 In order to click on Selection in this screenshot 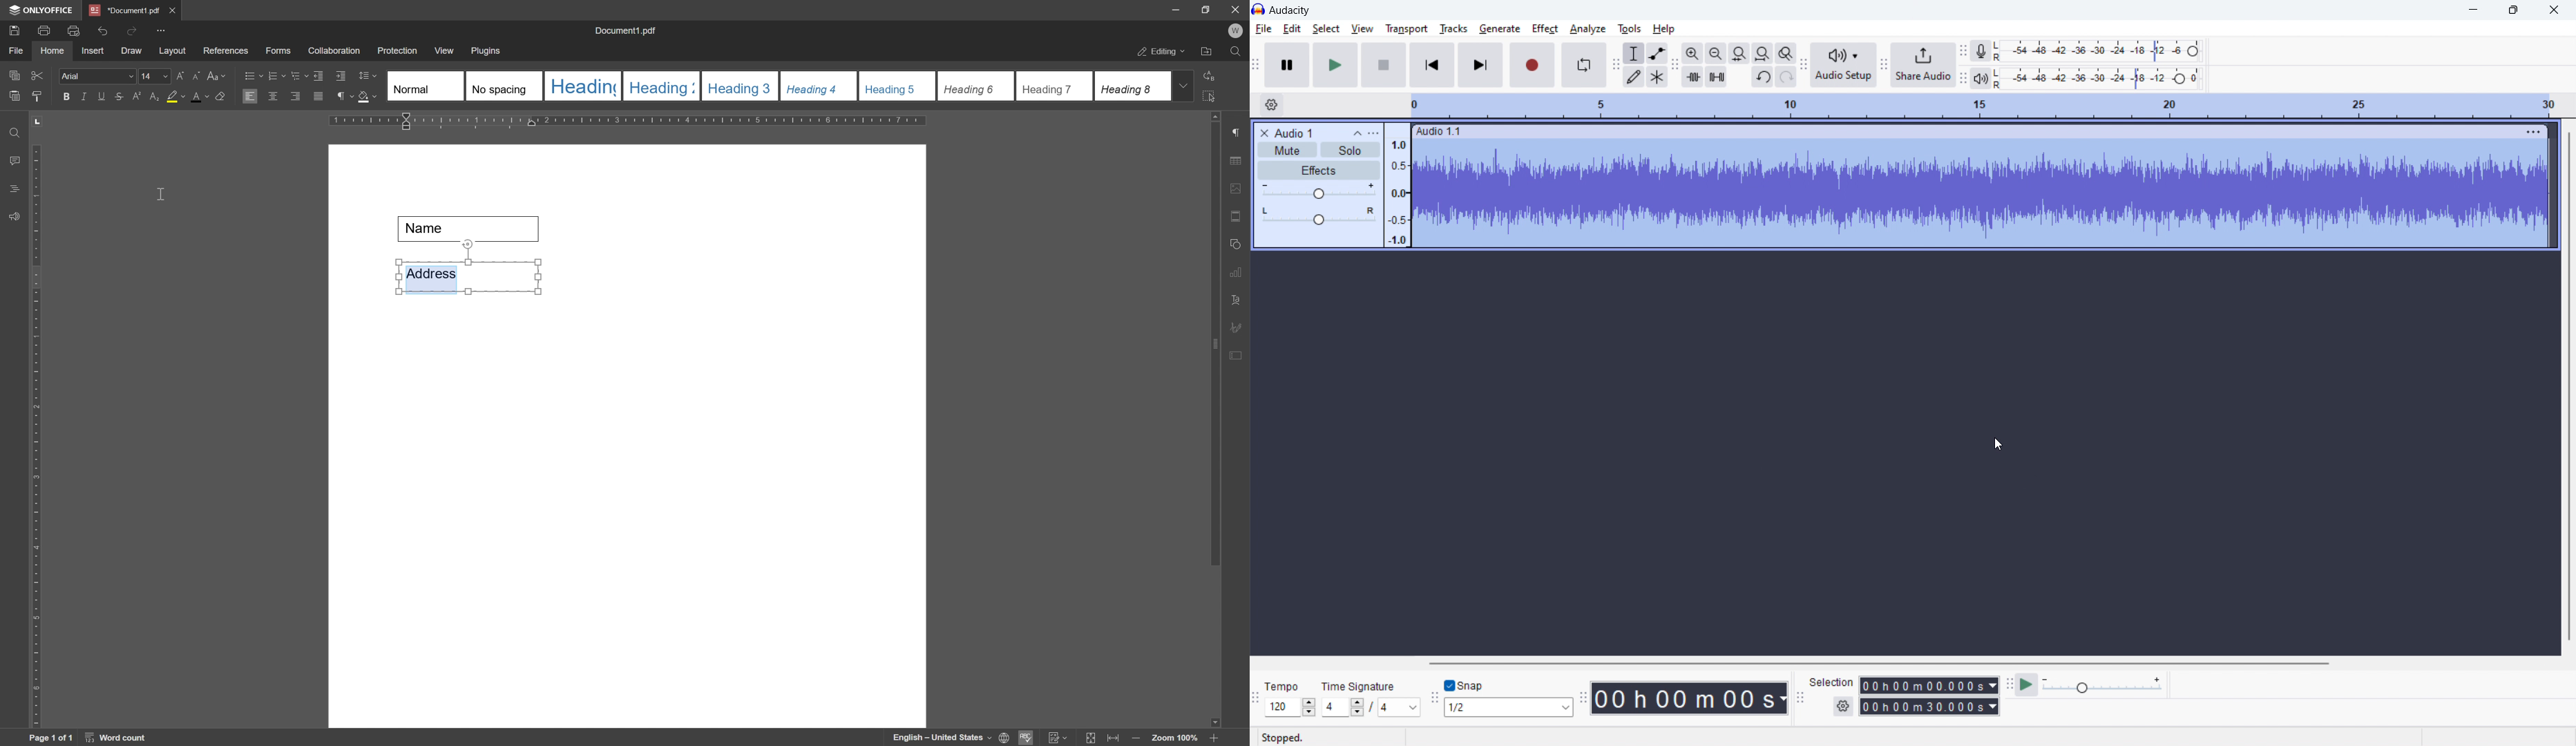, I will do `click(1833, 681)`.